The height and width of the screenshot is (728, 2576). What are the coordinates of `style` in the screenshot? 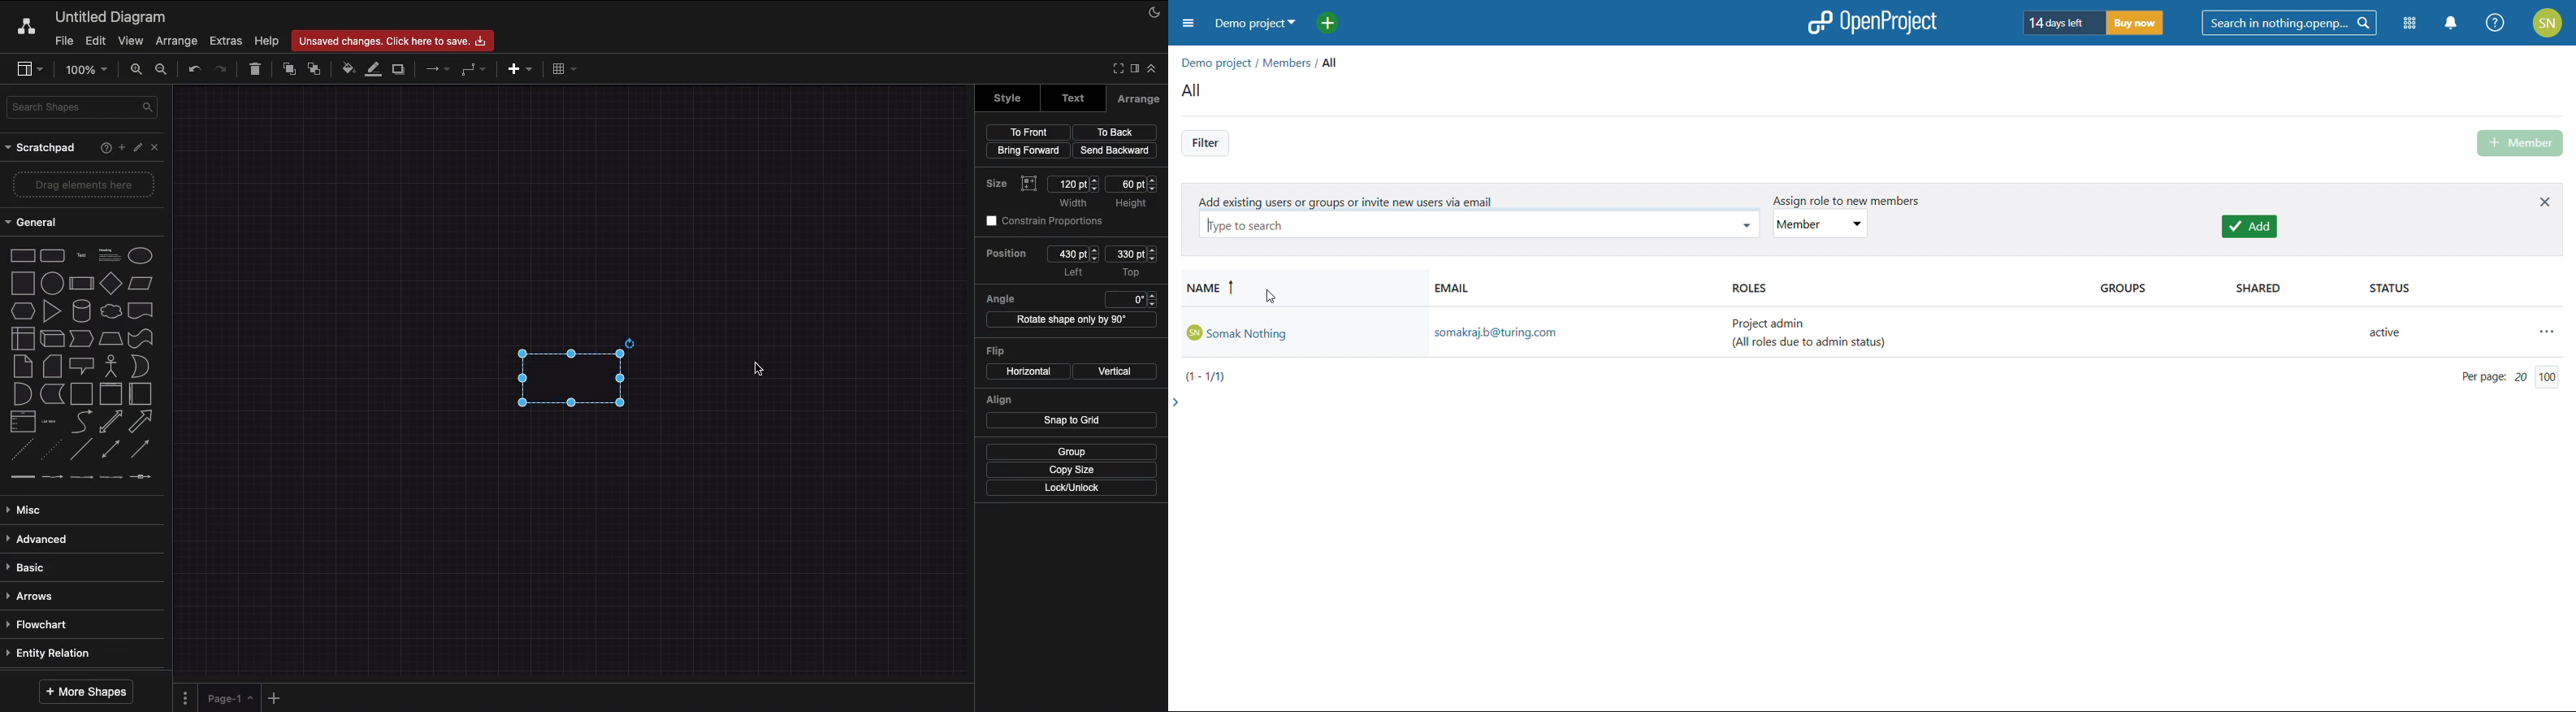 It's located at (1008, 98).